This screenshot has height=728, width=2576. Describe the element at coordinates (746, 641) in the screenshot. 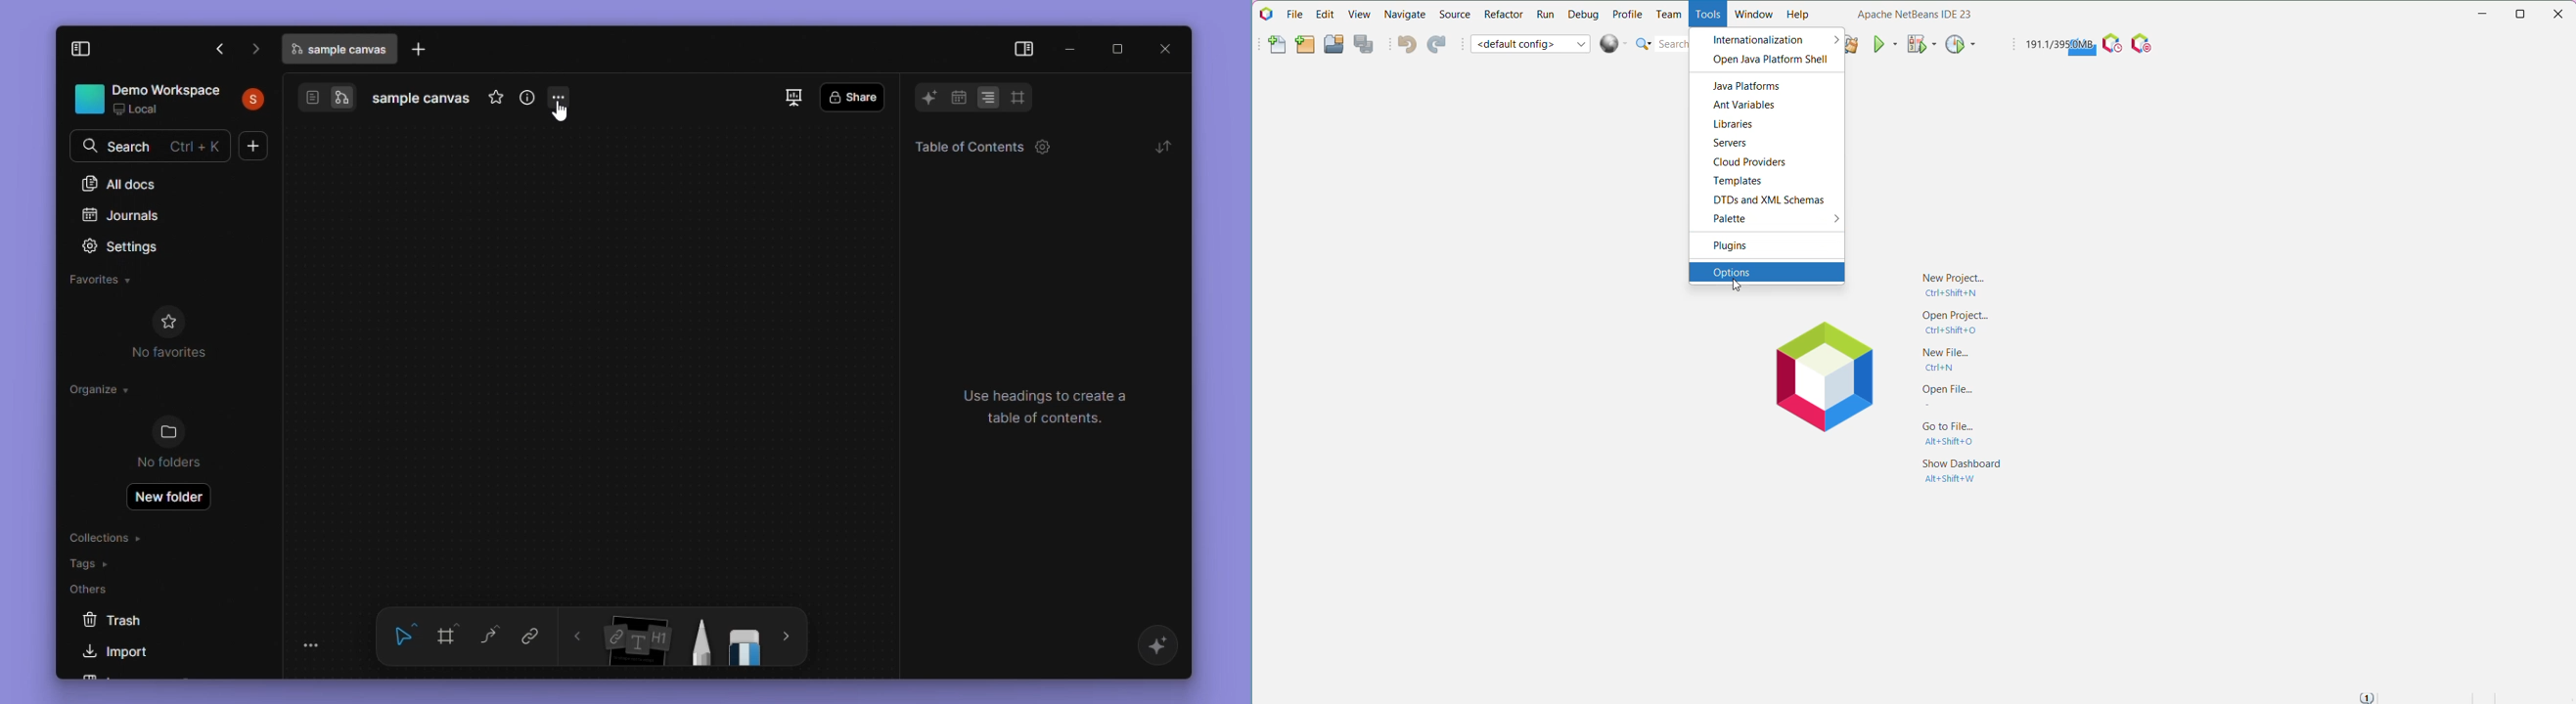

I see `eraser` at that location.